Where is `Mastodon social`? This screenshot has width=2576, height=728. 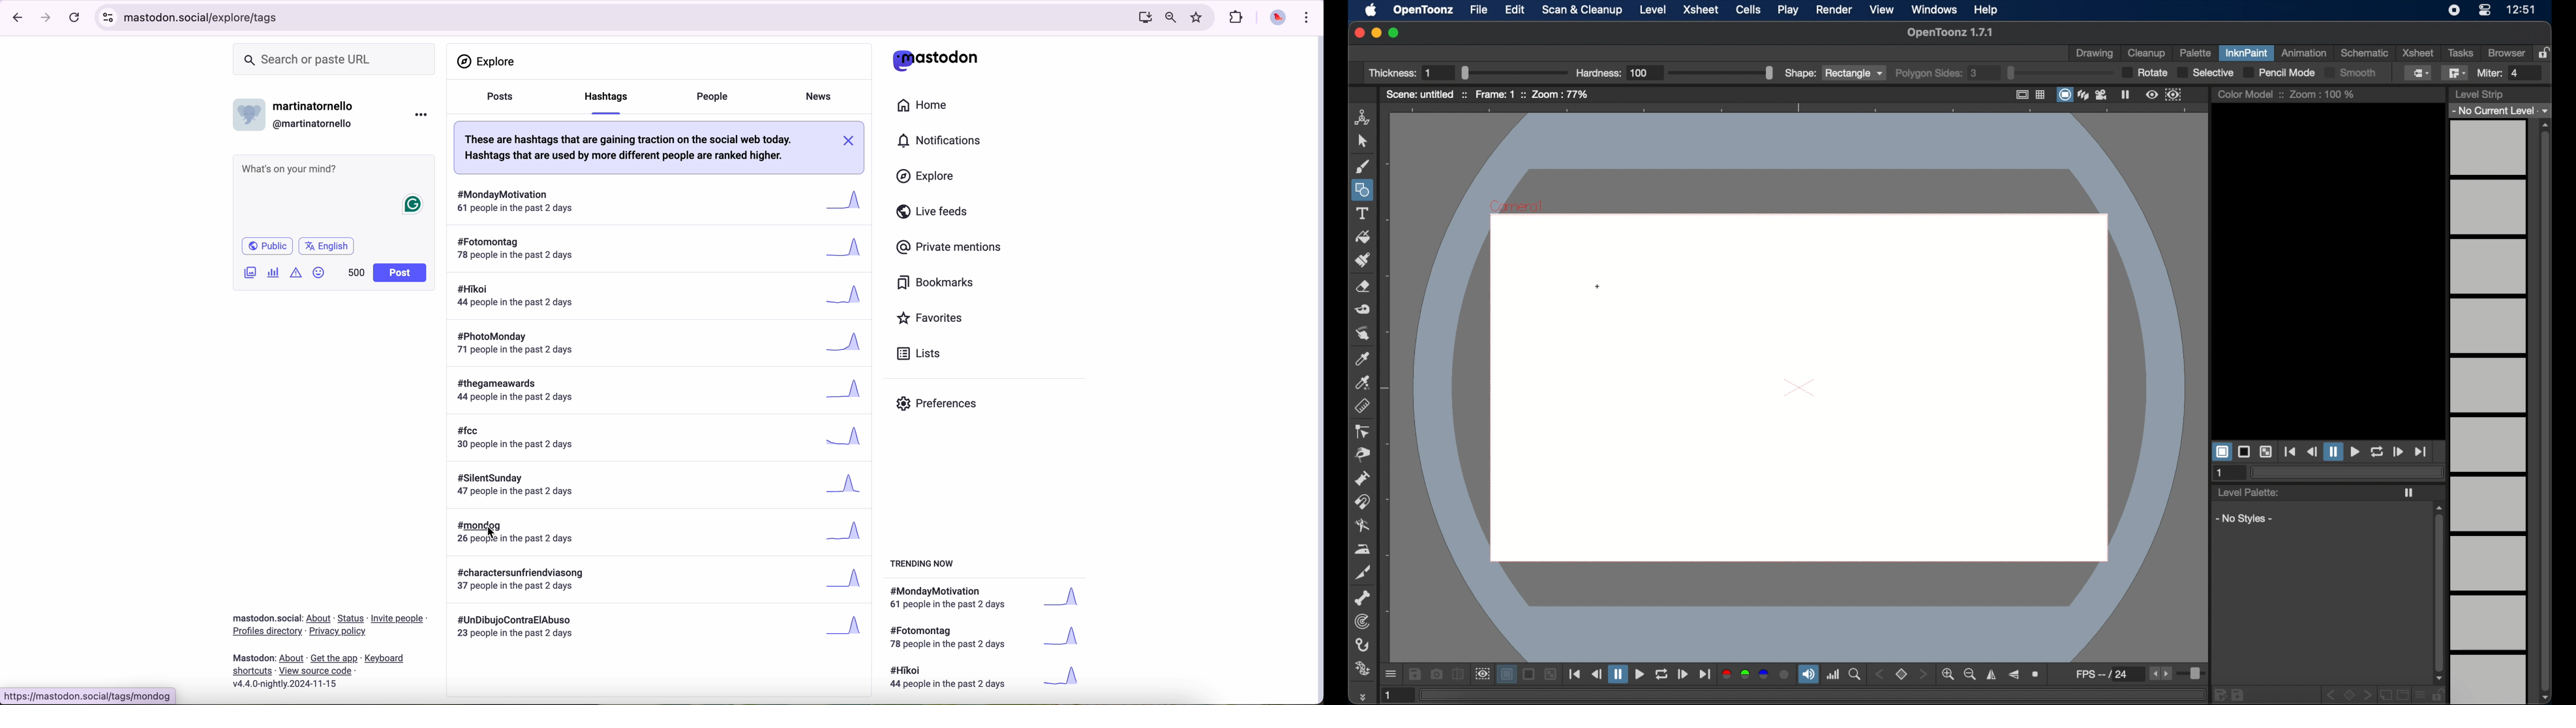
Mastodon social is located at coordinates (265, 618).